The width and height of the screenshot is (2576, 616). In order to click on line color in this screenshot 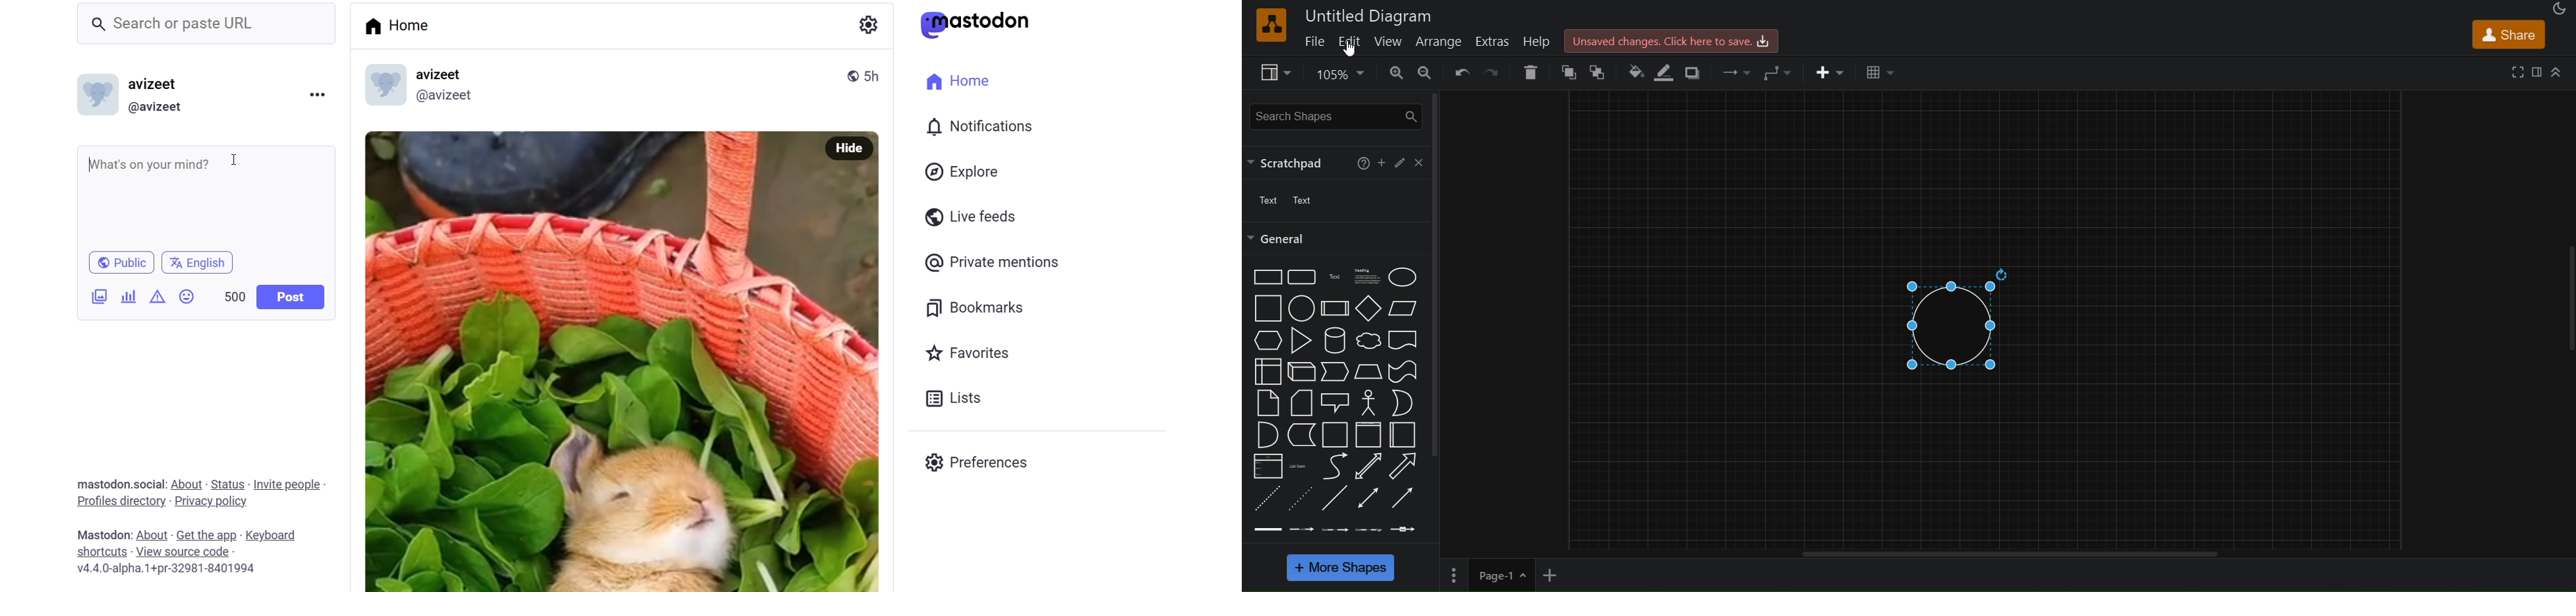, I will do `click(1666, 72)`.